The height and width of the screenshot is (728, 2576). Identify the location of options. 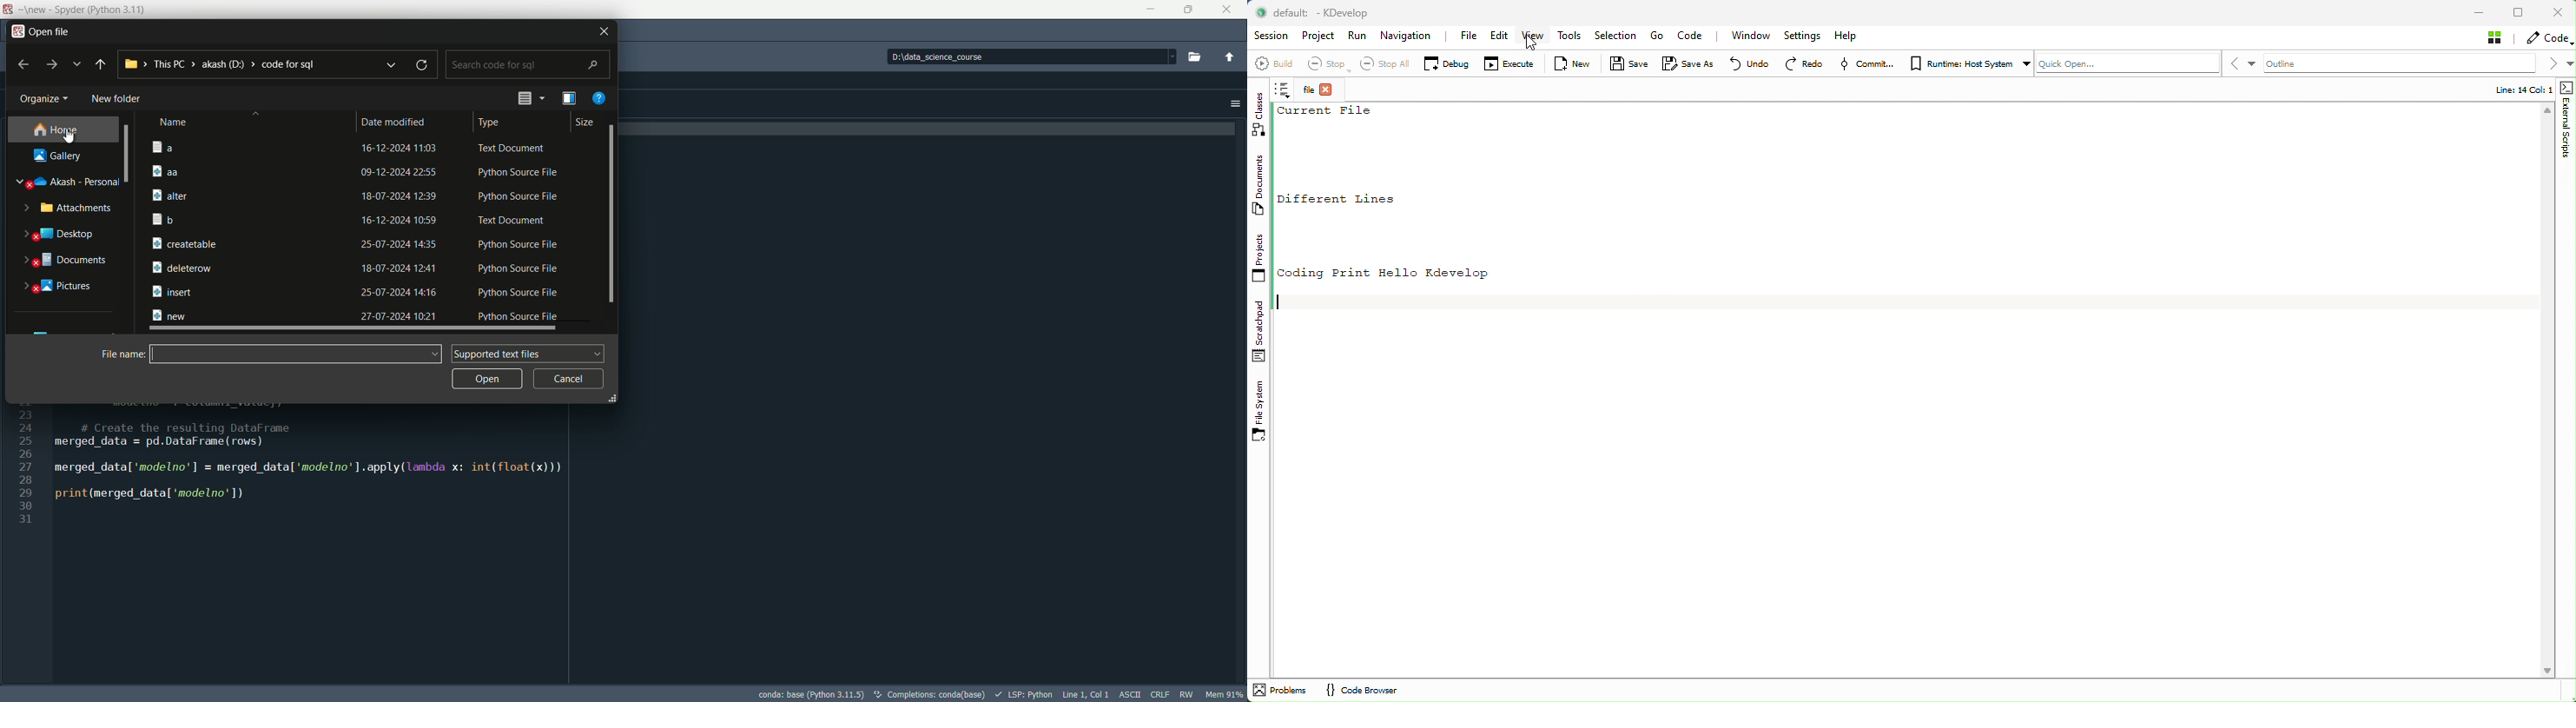
(1235, 103).